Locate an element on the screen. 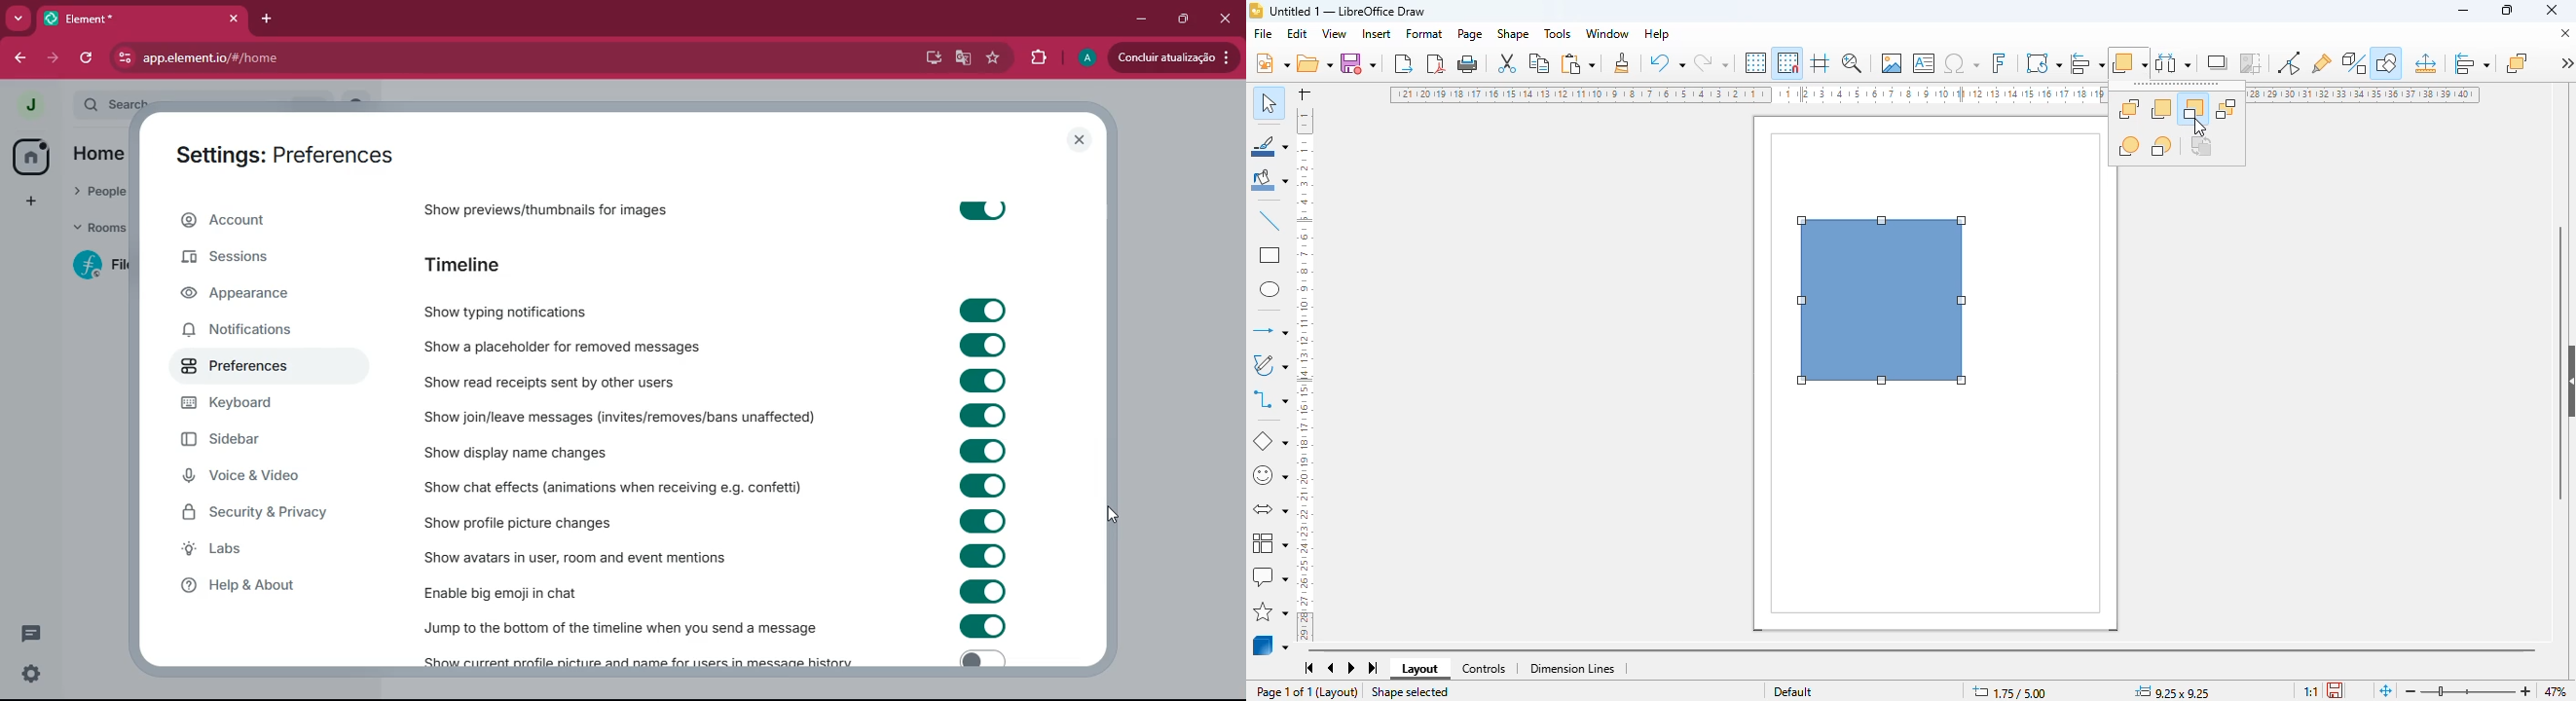  basic shapes is located at coordinates (1269, 441).